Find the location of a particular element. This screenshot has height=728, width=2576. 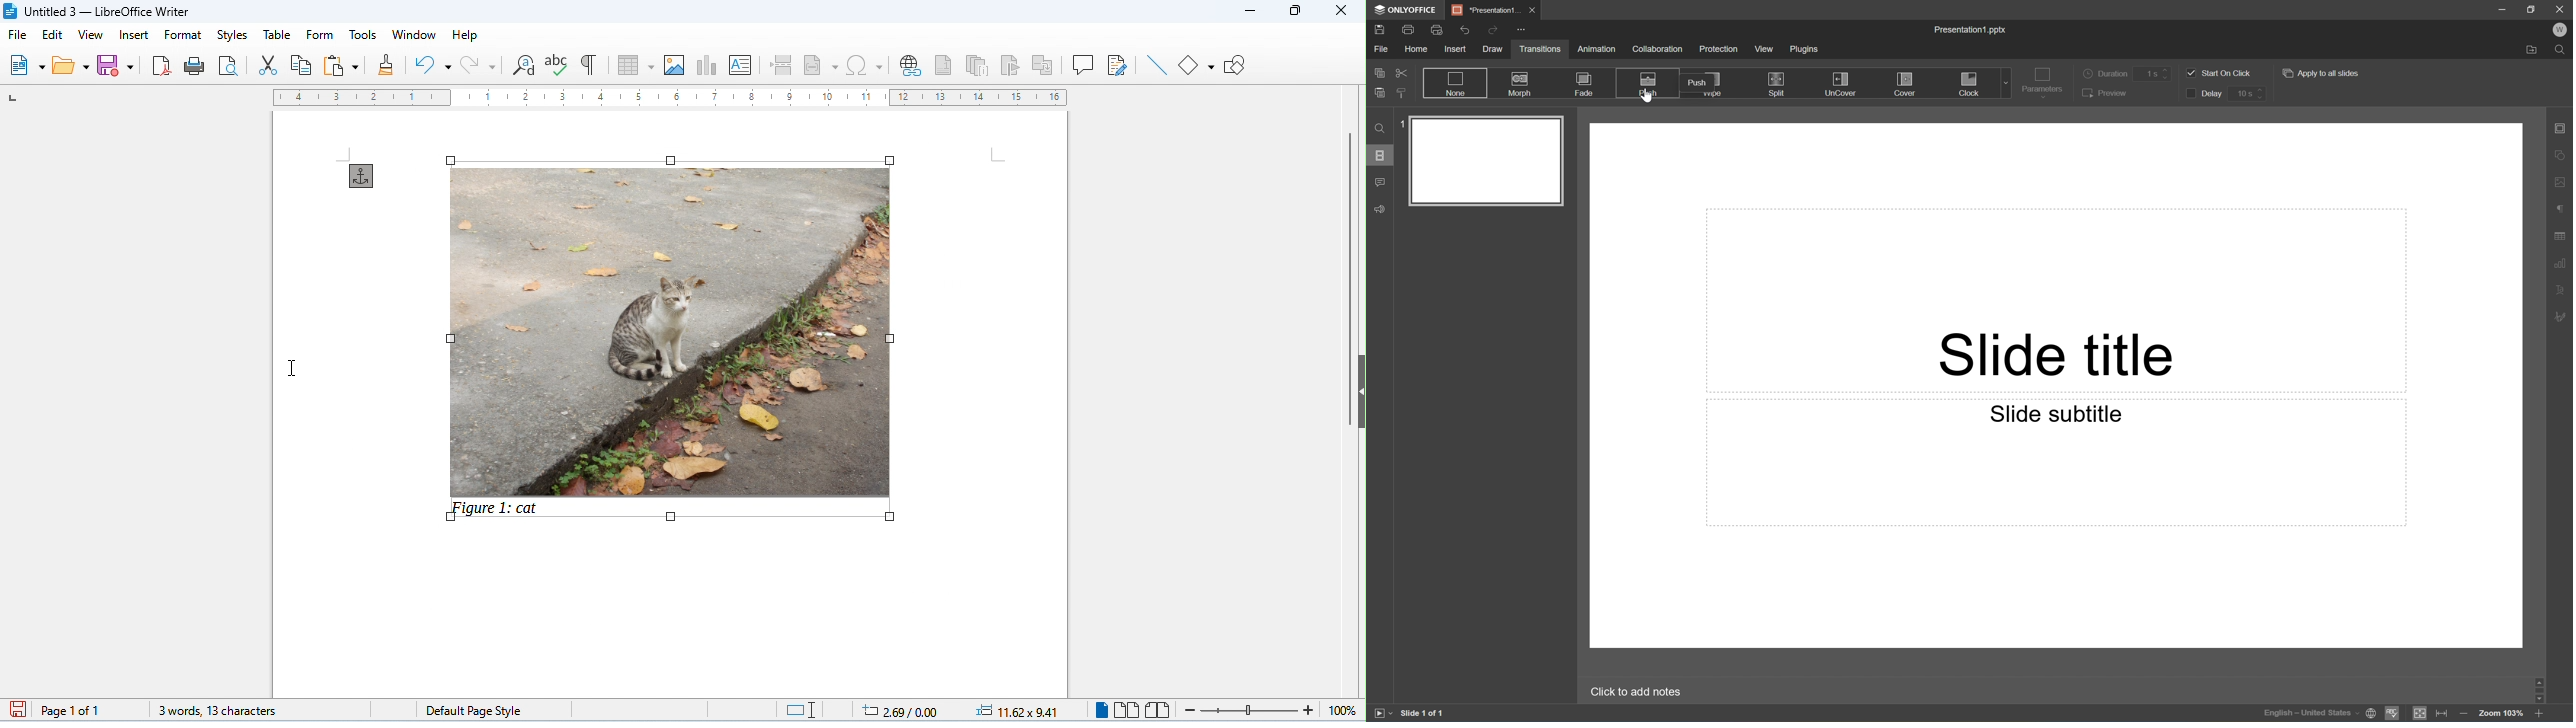

book view is located at coordinates (1157, 710).